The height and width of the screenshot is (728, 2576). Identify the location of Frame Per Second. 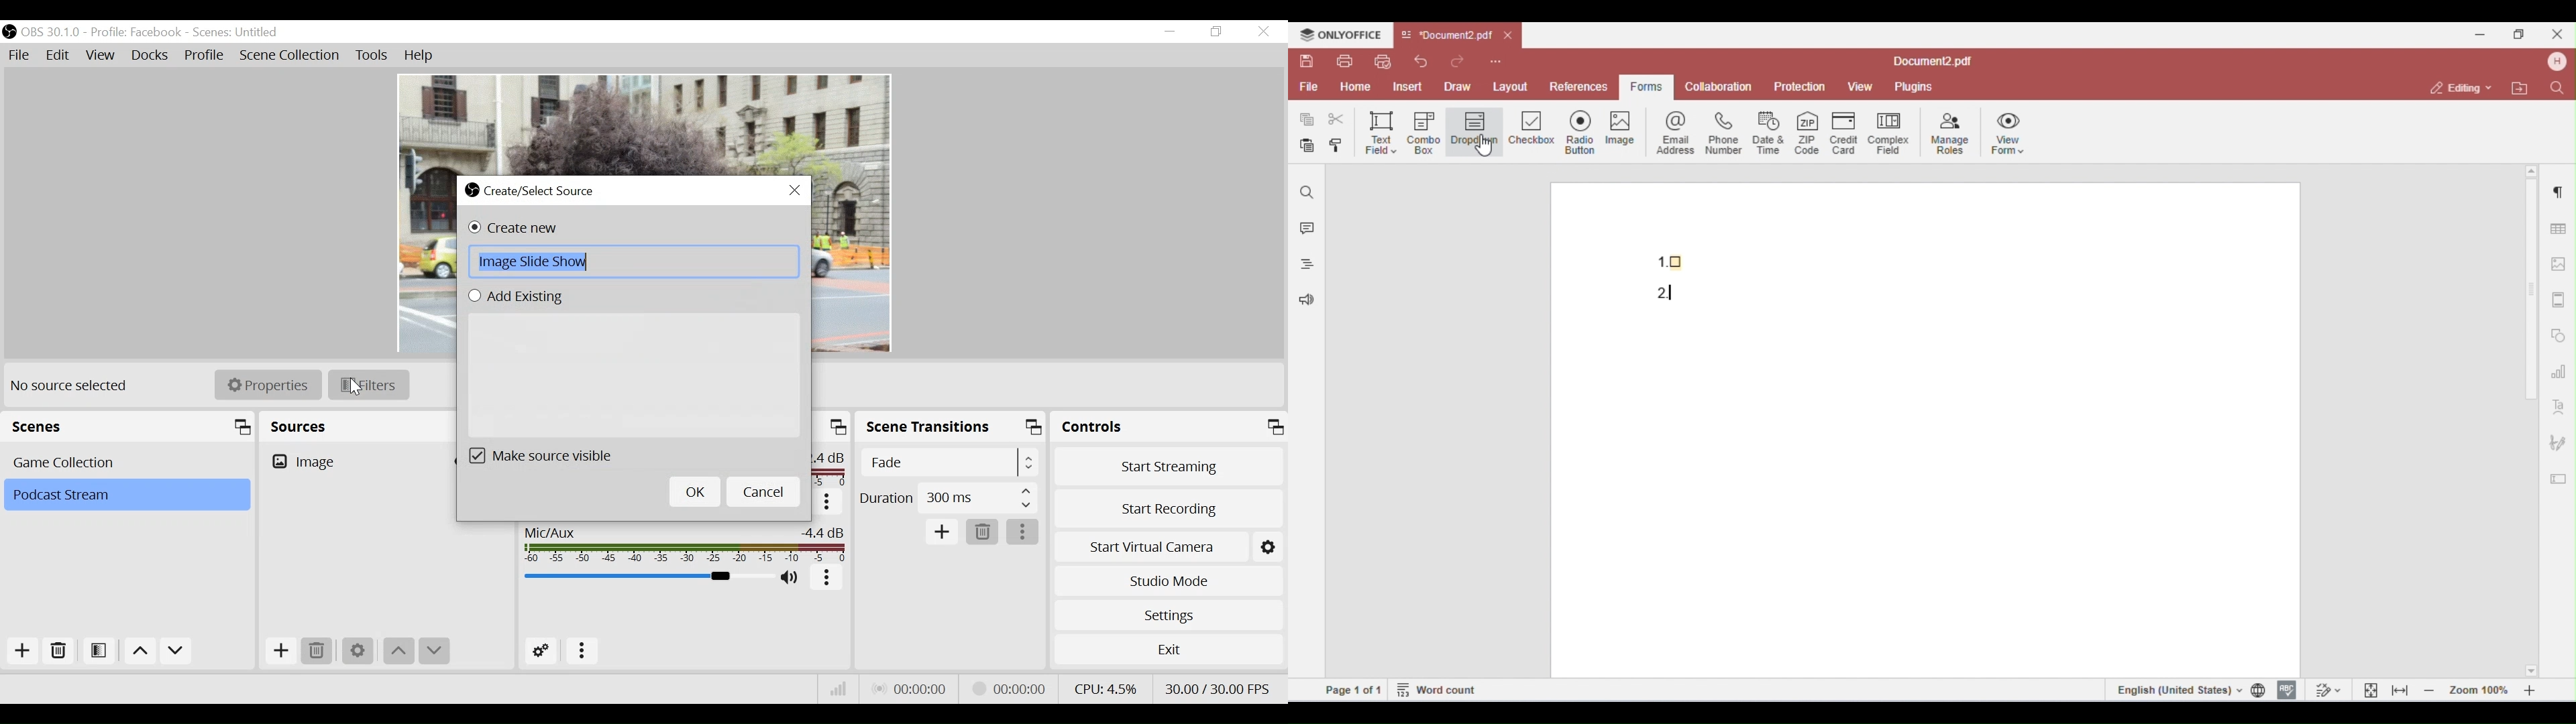
(1217, 686).